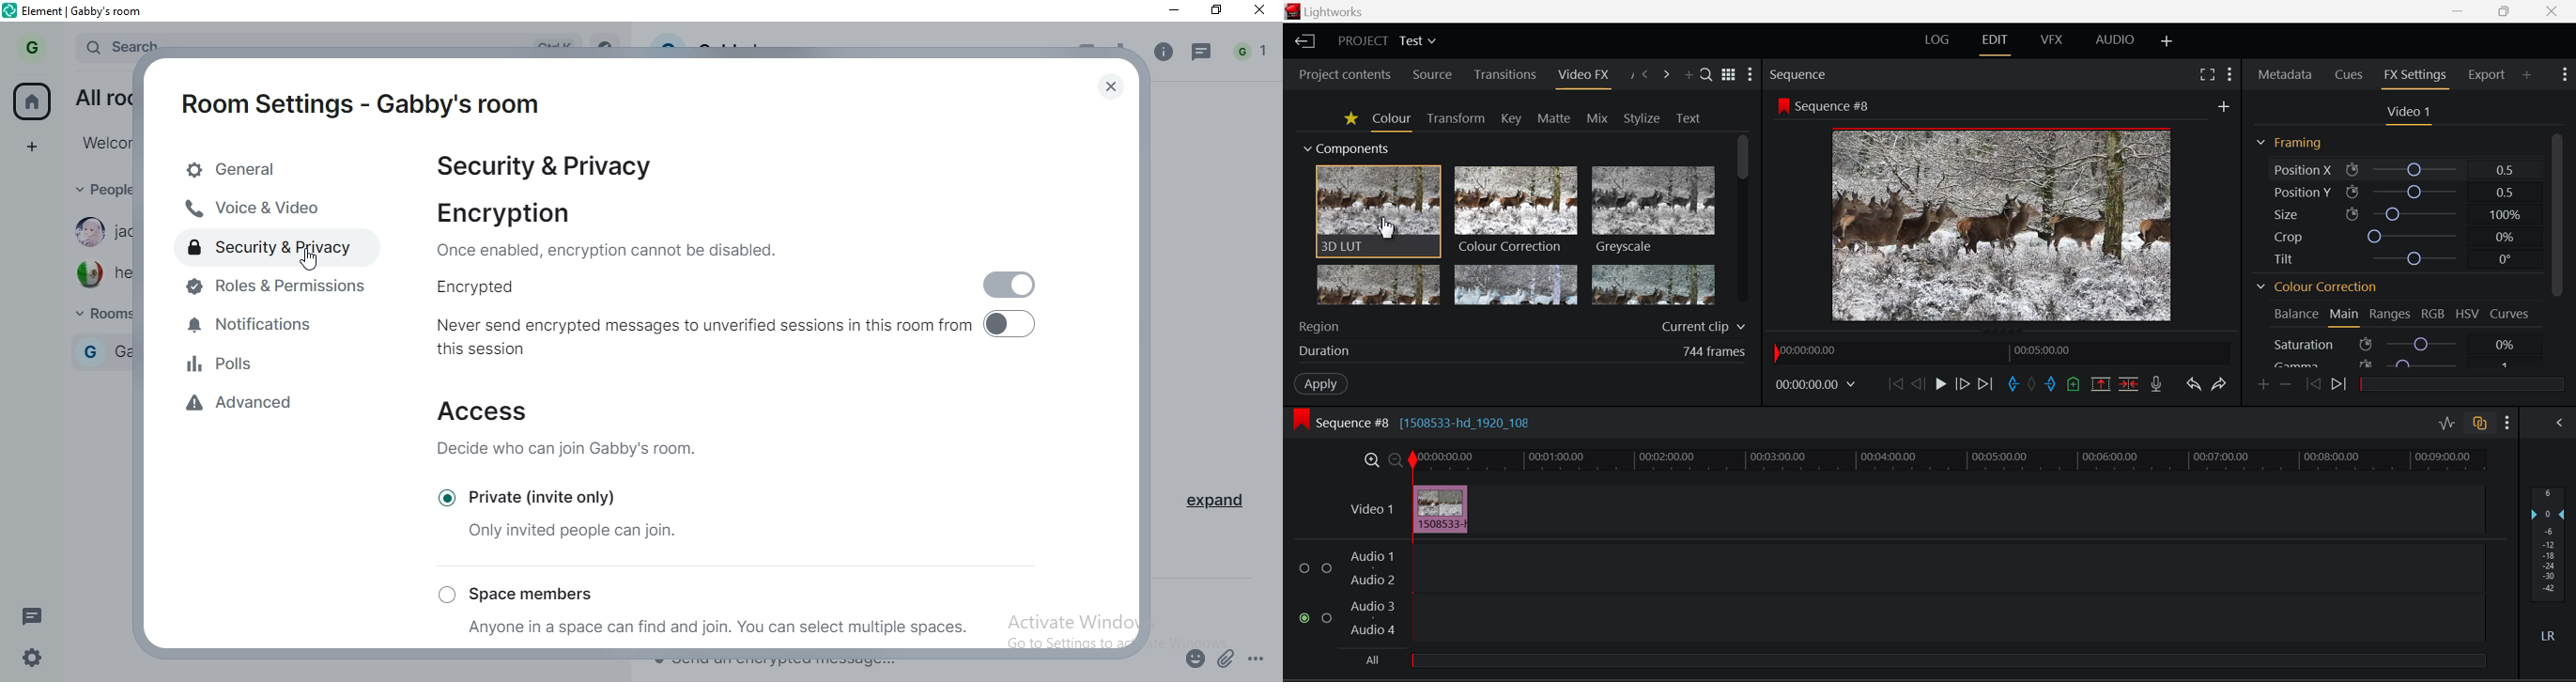 The image size is (2576, 700). Describe the element at coordinates (89, 351) in the screenshot. I see `G` at that location.